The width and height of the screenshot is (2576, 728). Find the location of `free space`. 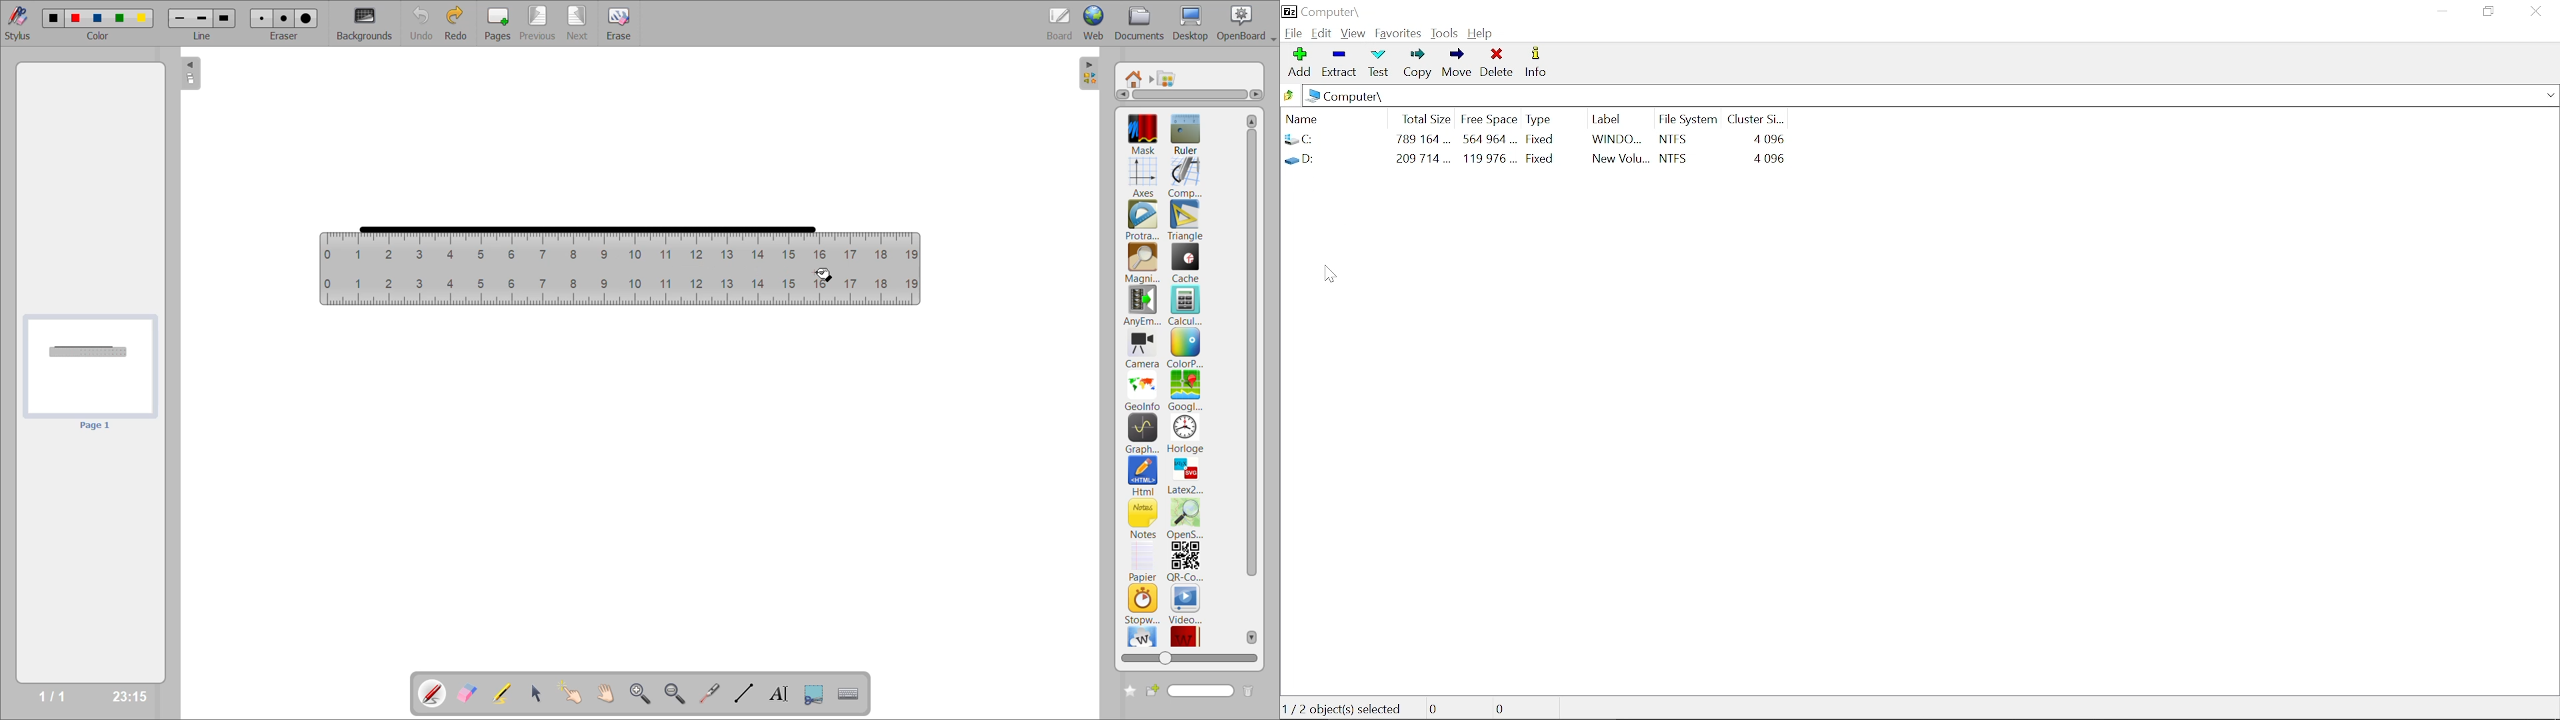

free space is located at coordinates (1487, 118).